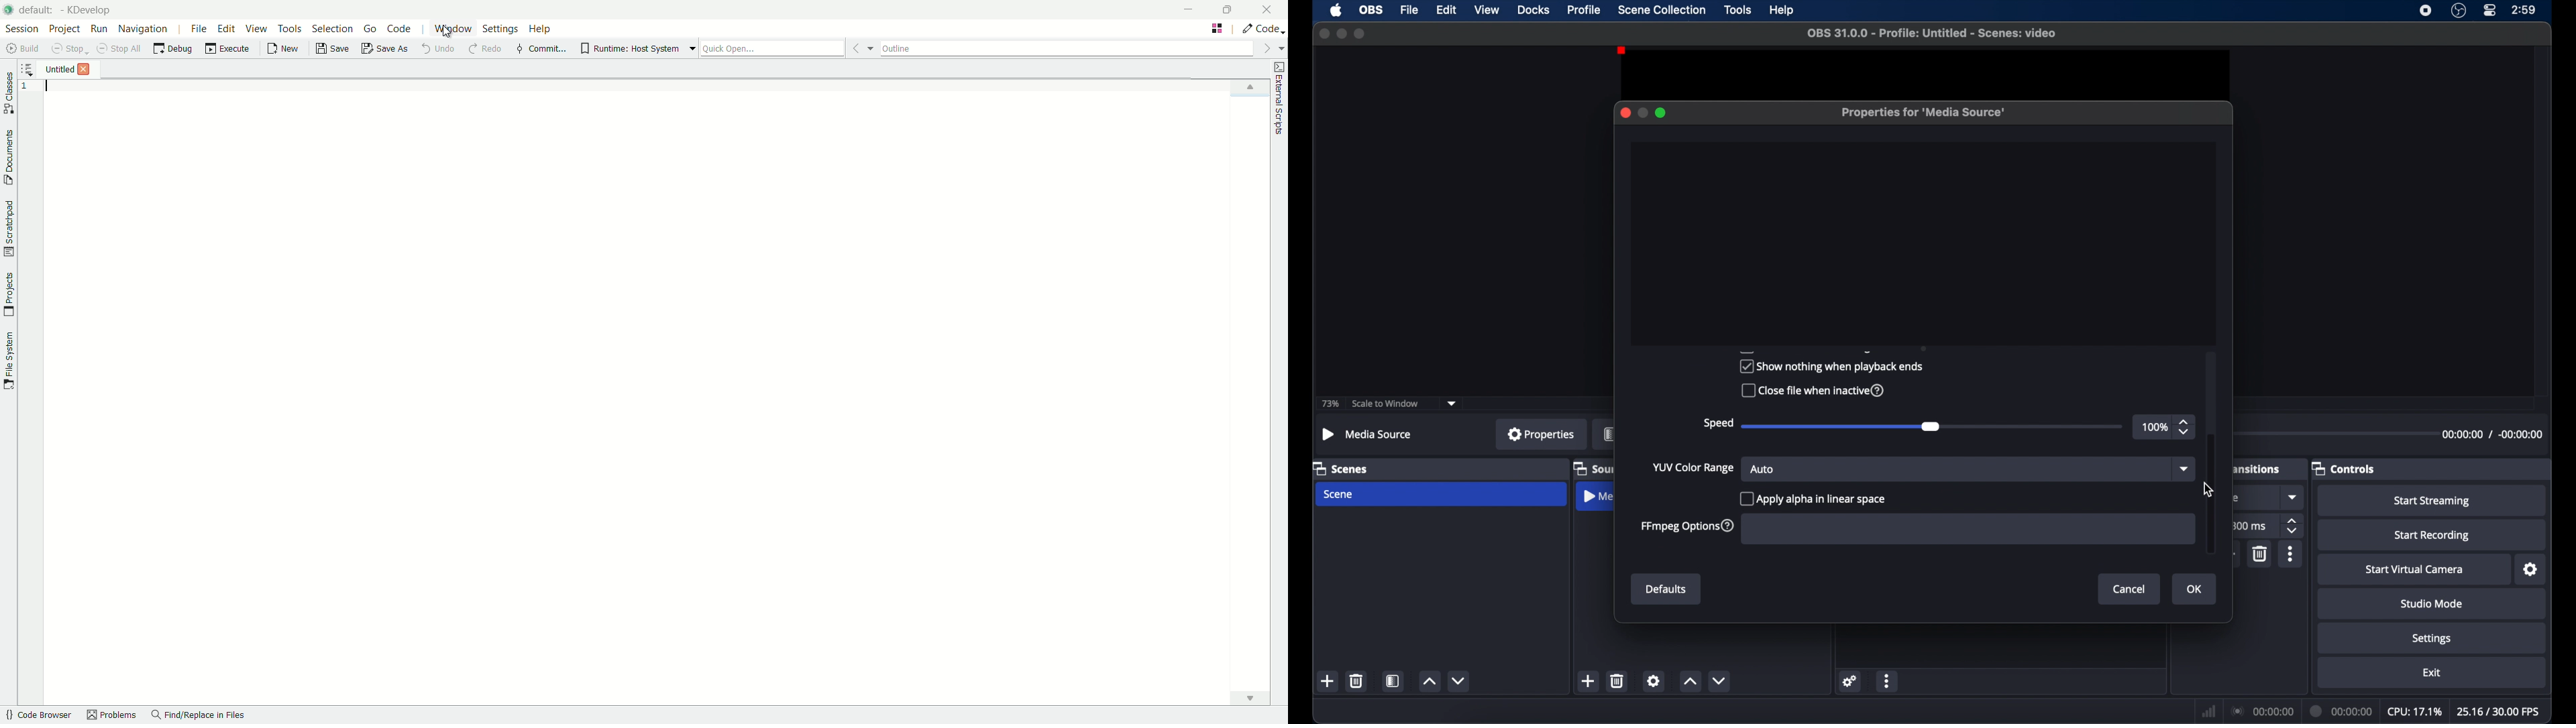  Describe the element at coordinates (2426, 11) in the screenshot. I see `screen recorder icon` at that location.